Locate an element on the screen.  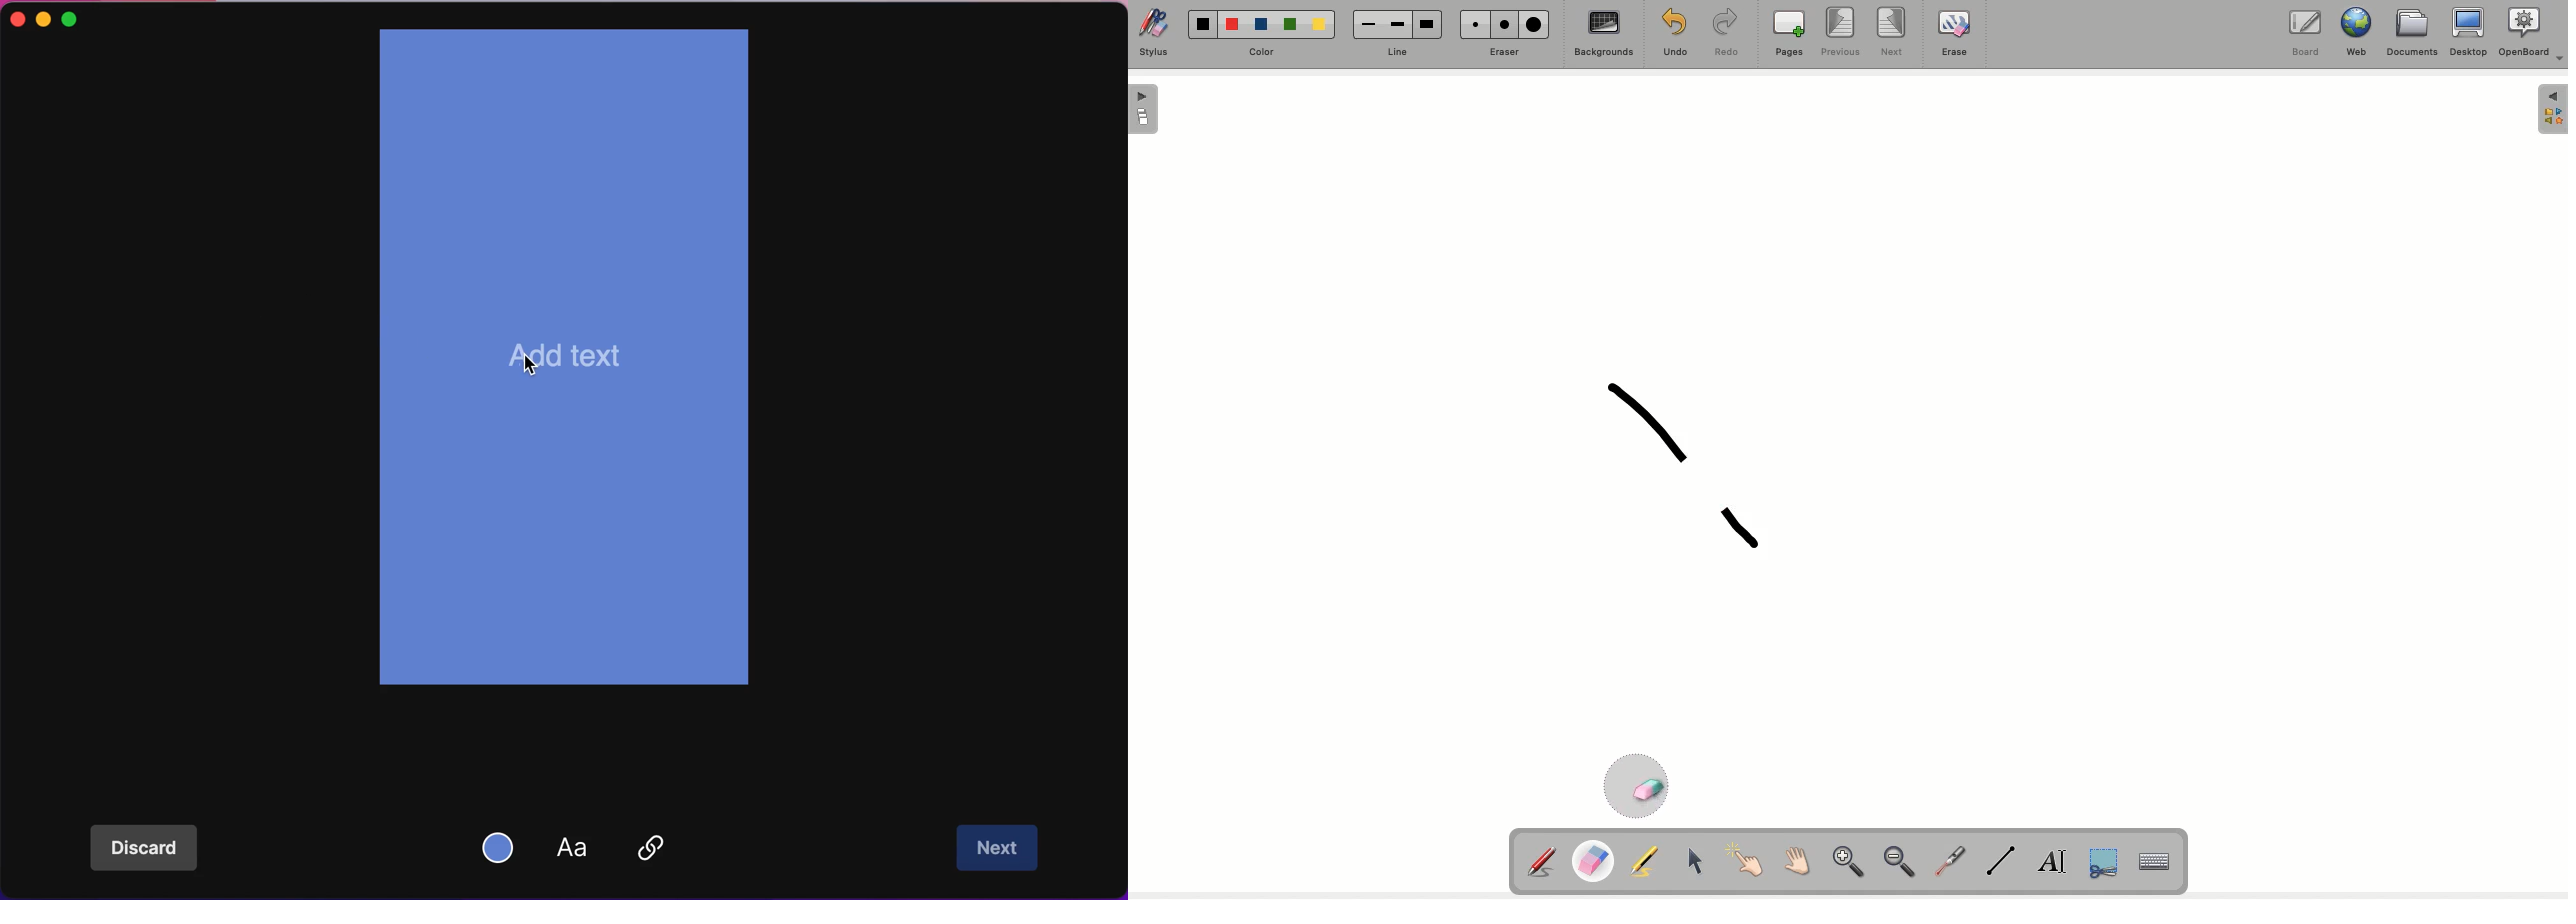
Small is located at coordinates (1370, 24).